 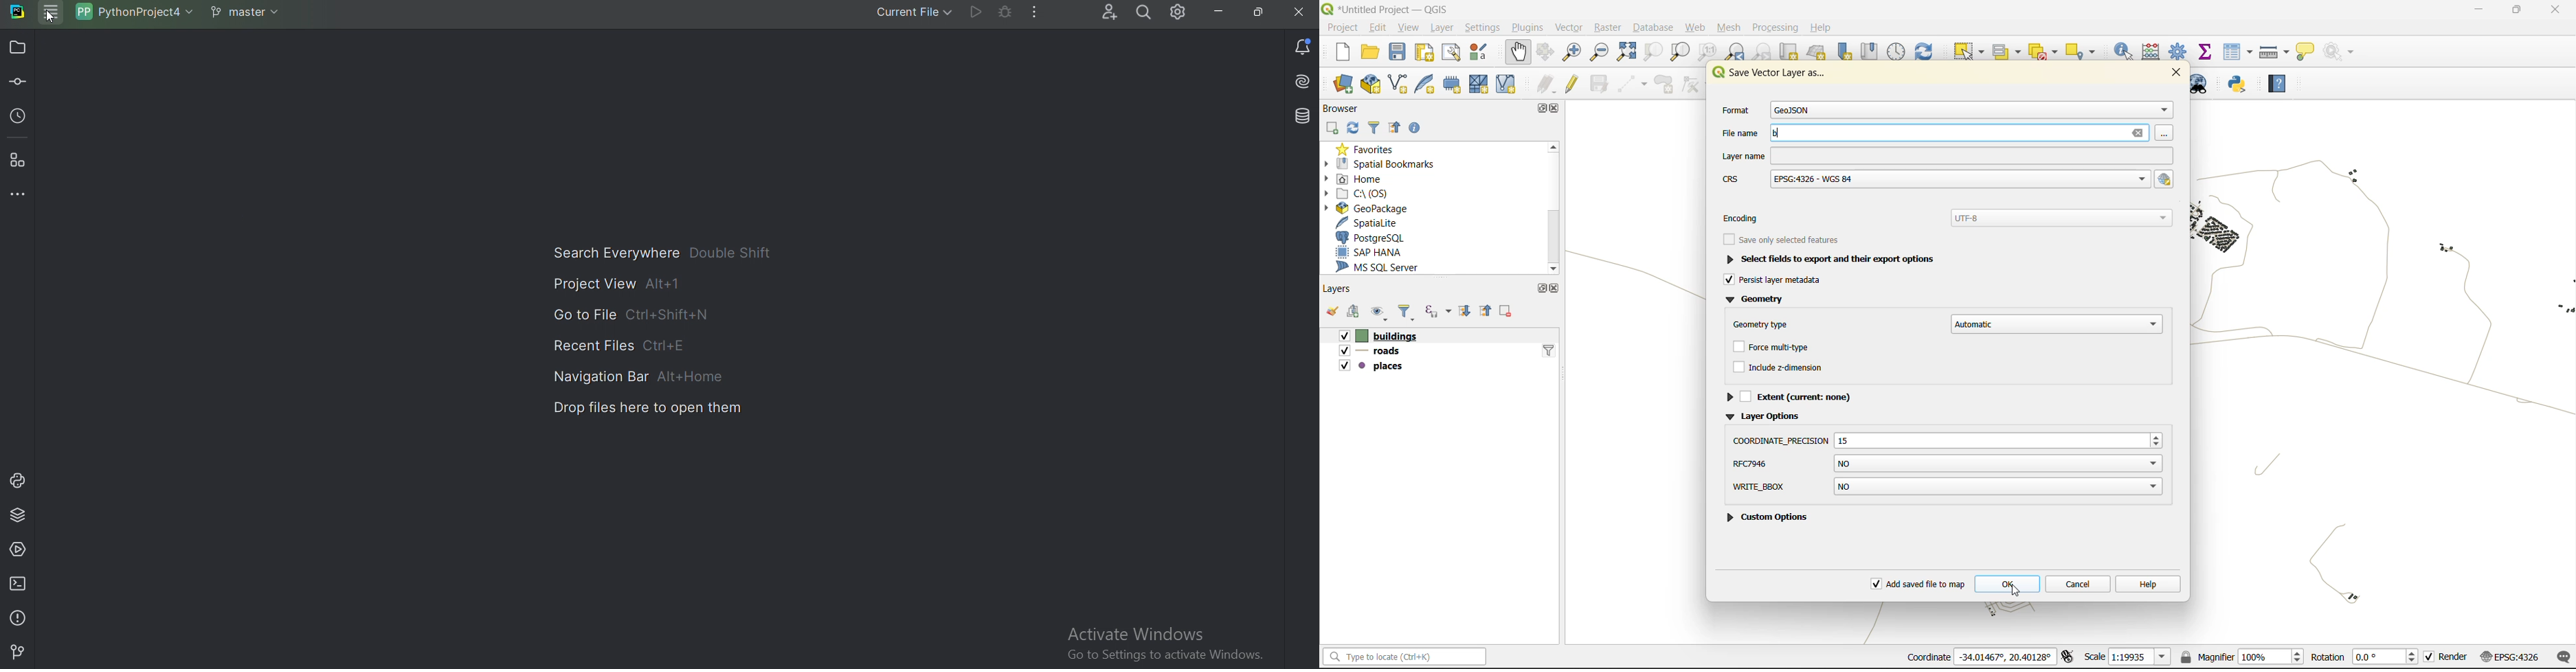 I want to click on show spatial bookmark, so click(x=1872, y=52).